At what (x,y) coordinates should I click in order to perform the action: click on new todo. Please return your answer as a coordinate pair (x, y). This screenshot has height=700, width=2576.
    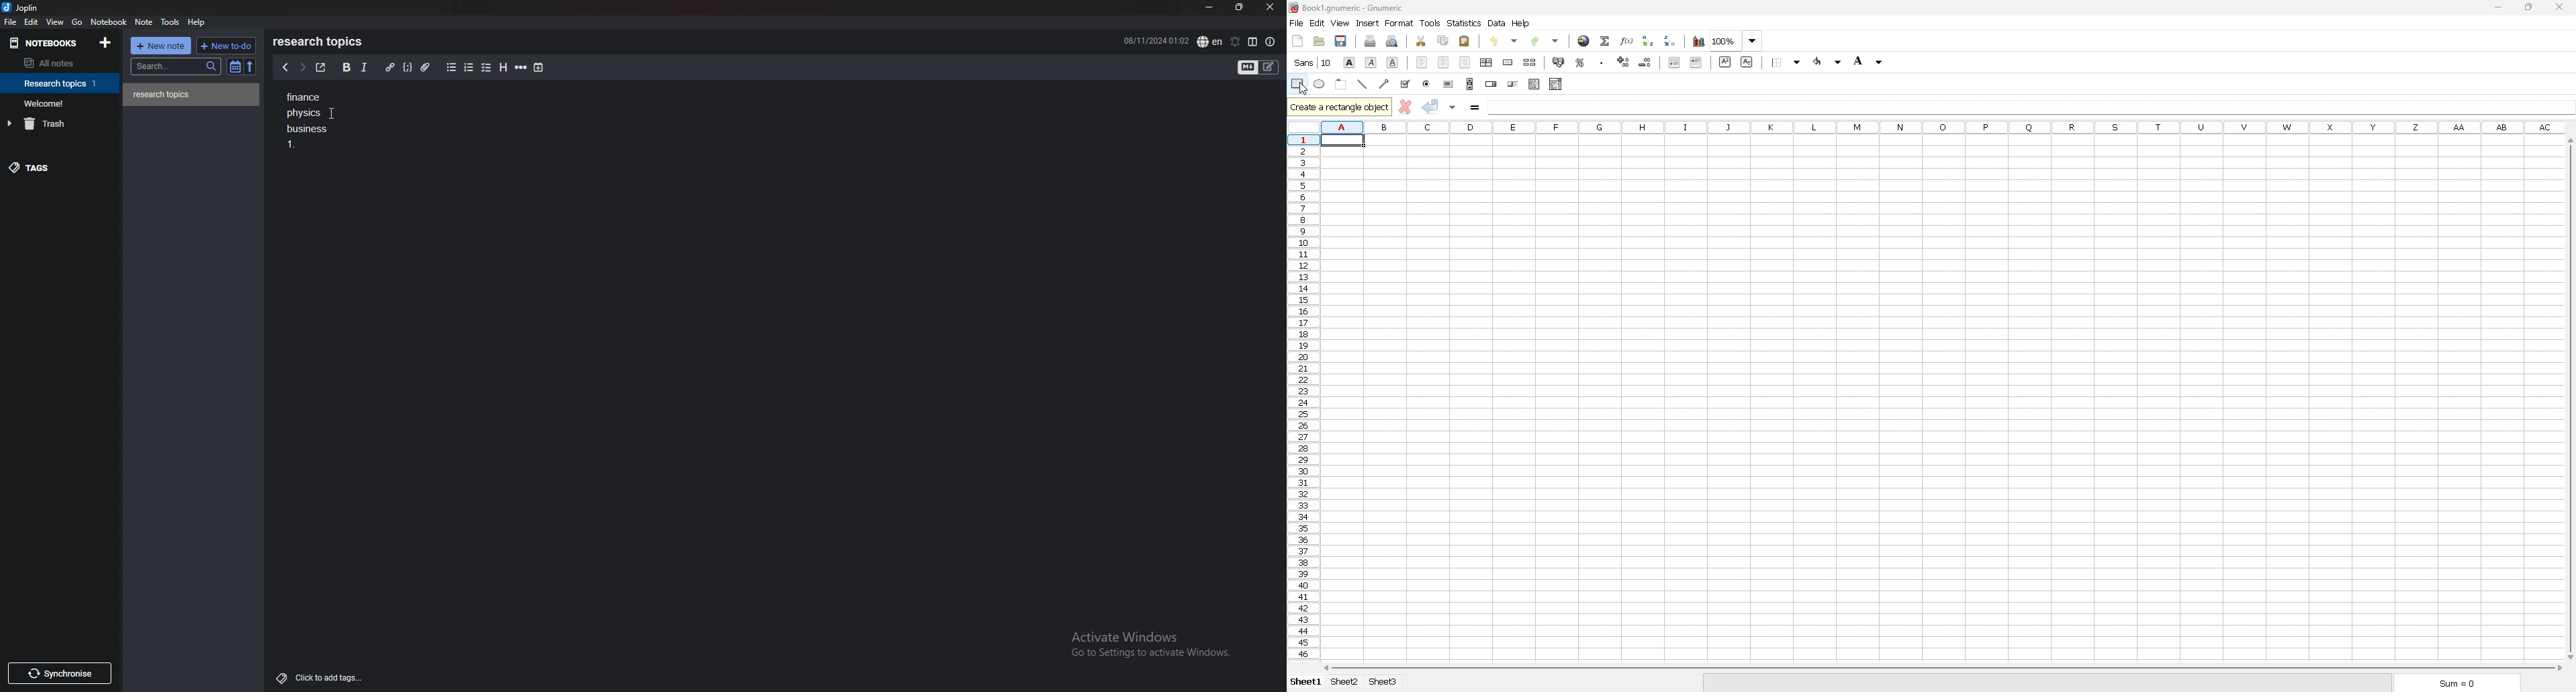
    Looking at the image, I should click on (226, 45).